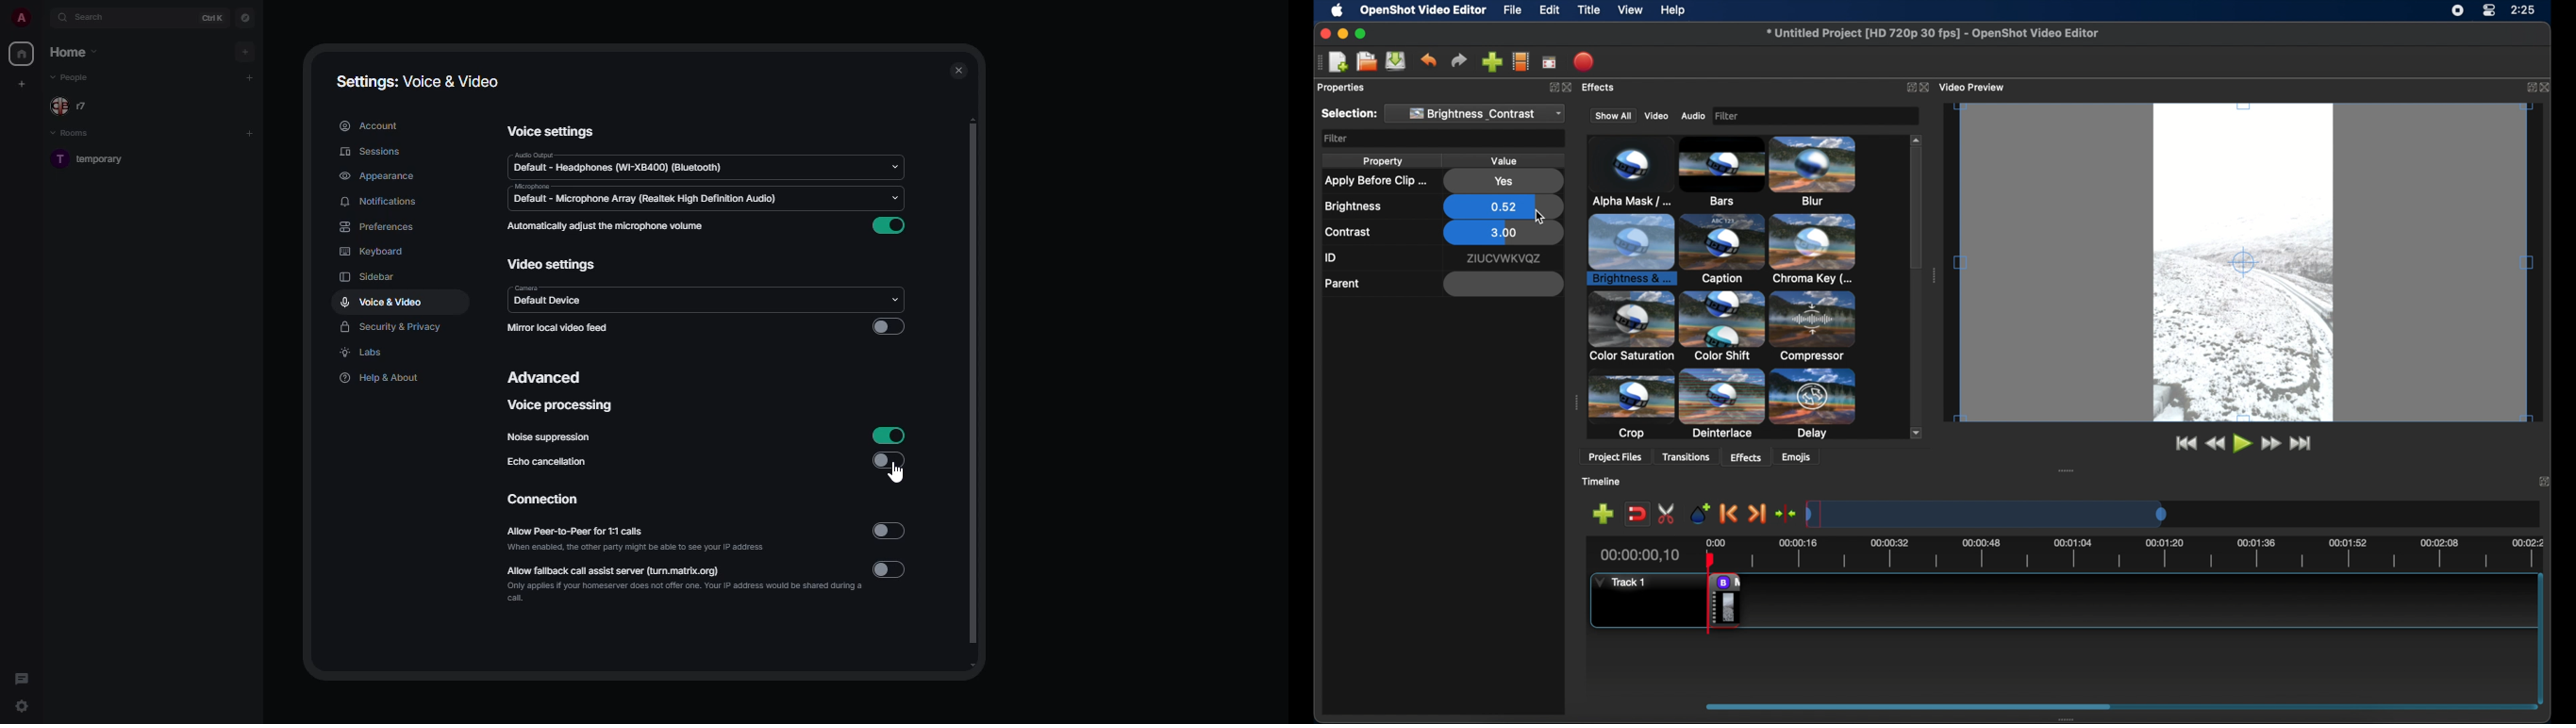  I want to click on enabled, so click(890, 225).